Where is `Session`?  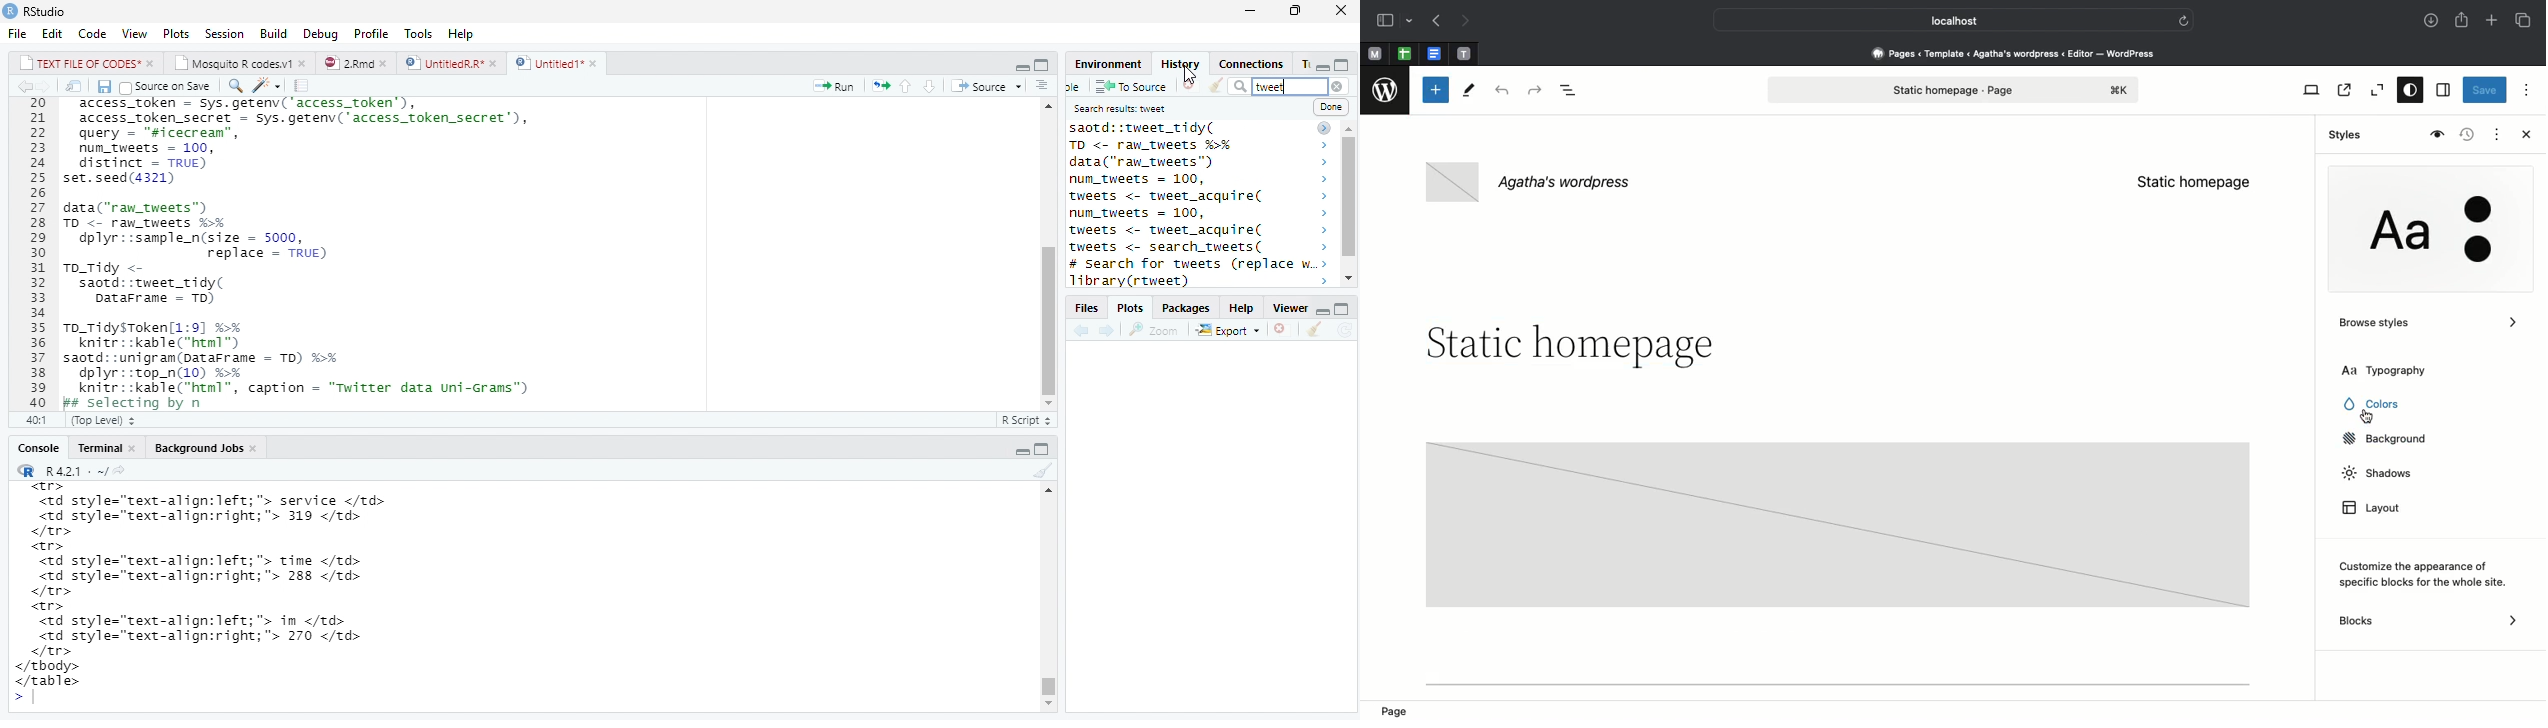 Session is located at coordinates (223, 33).